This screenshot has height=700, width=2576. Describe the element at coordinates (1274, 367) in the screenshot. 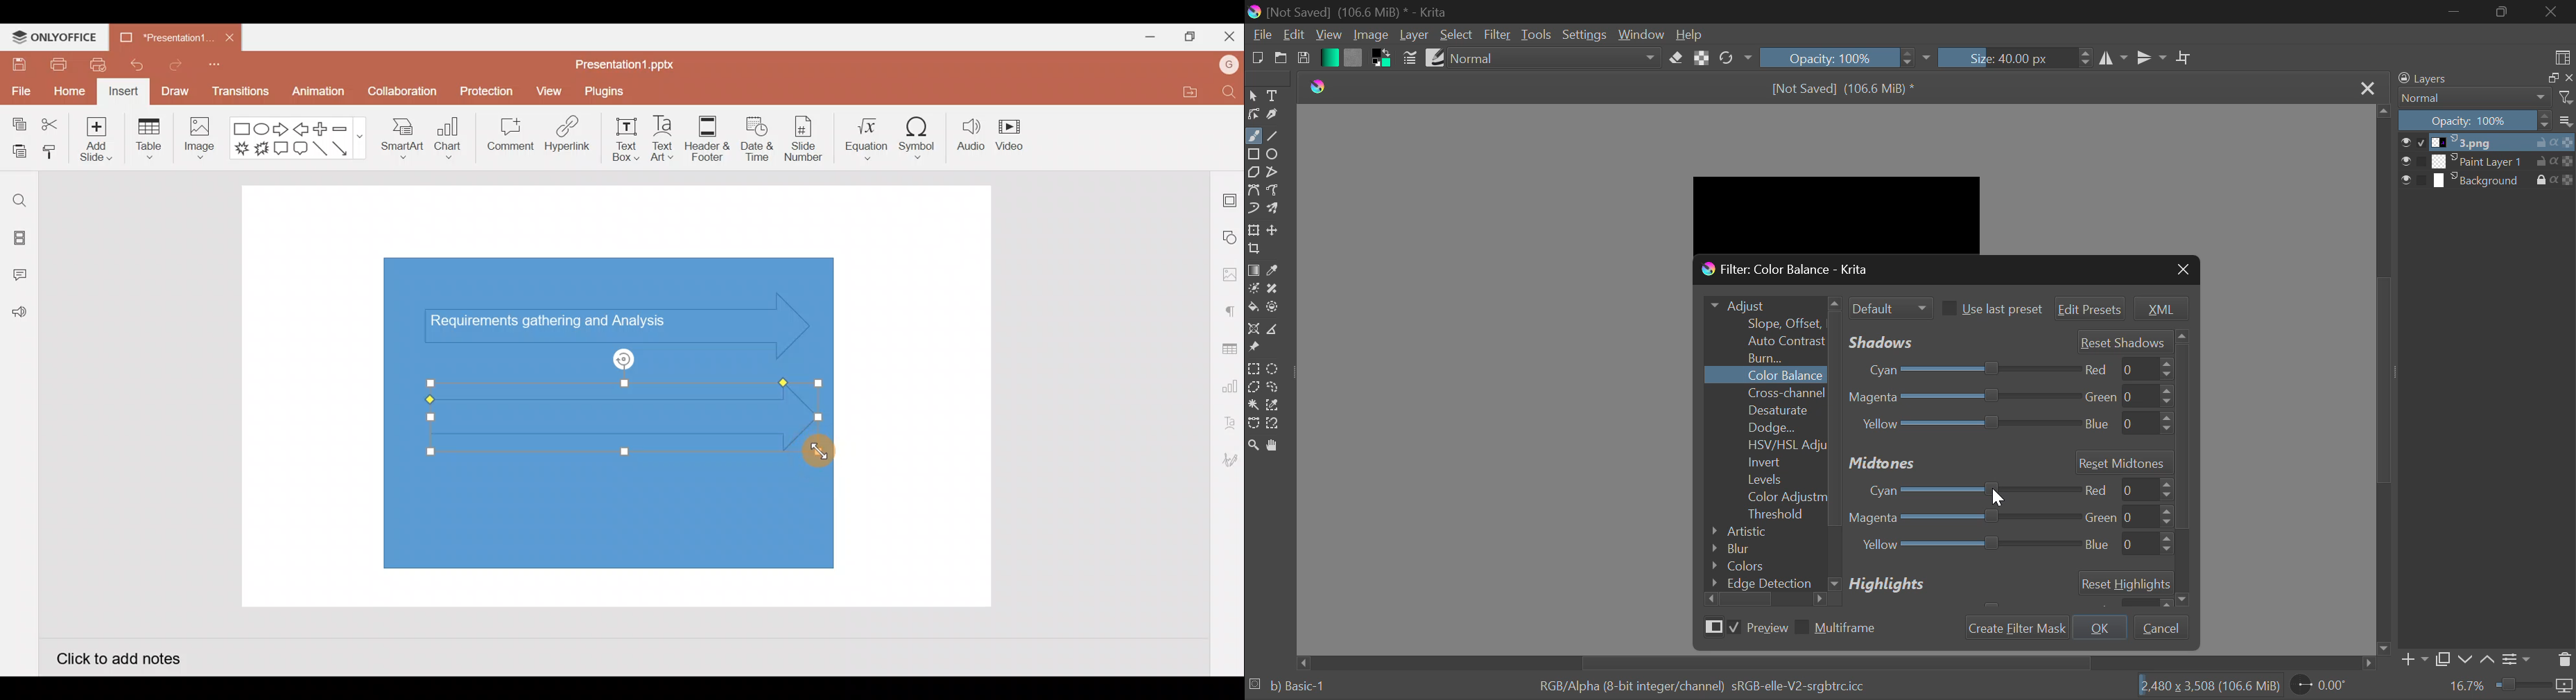

I see `Circular Selection` at that location.